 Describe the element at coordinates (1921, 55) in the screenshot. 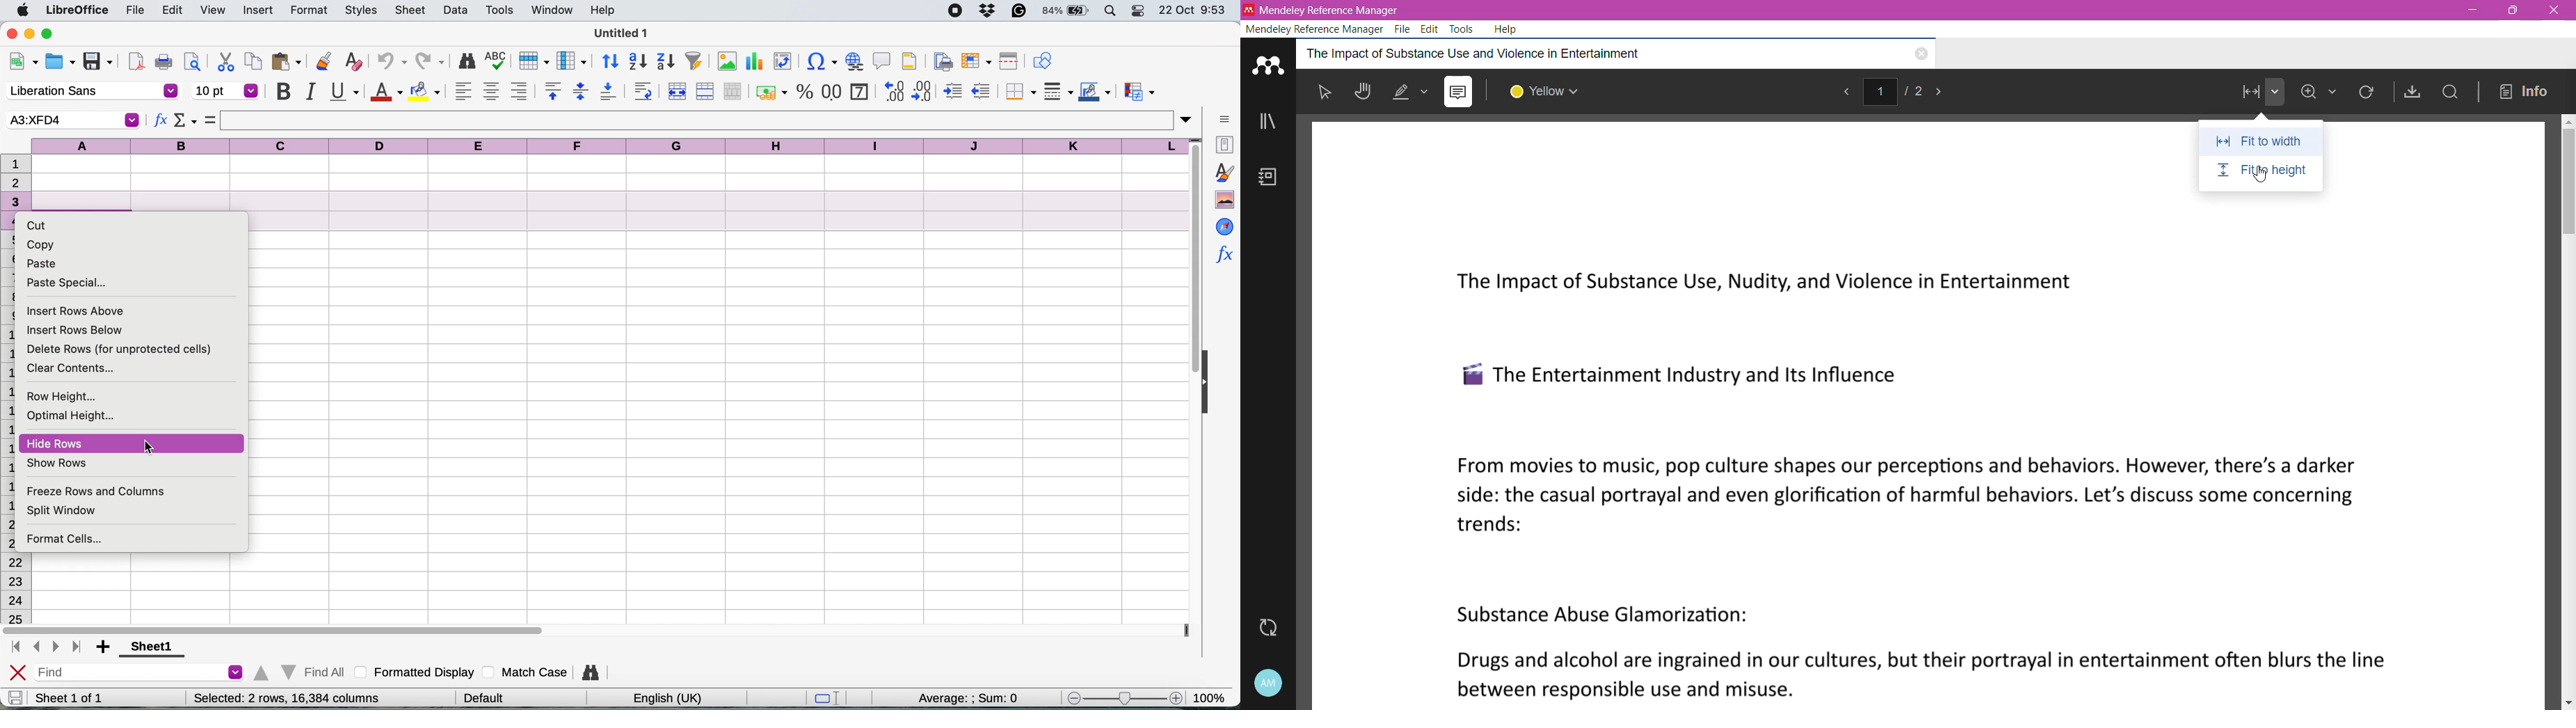

I see `Close the Document` at that location.